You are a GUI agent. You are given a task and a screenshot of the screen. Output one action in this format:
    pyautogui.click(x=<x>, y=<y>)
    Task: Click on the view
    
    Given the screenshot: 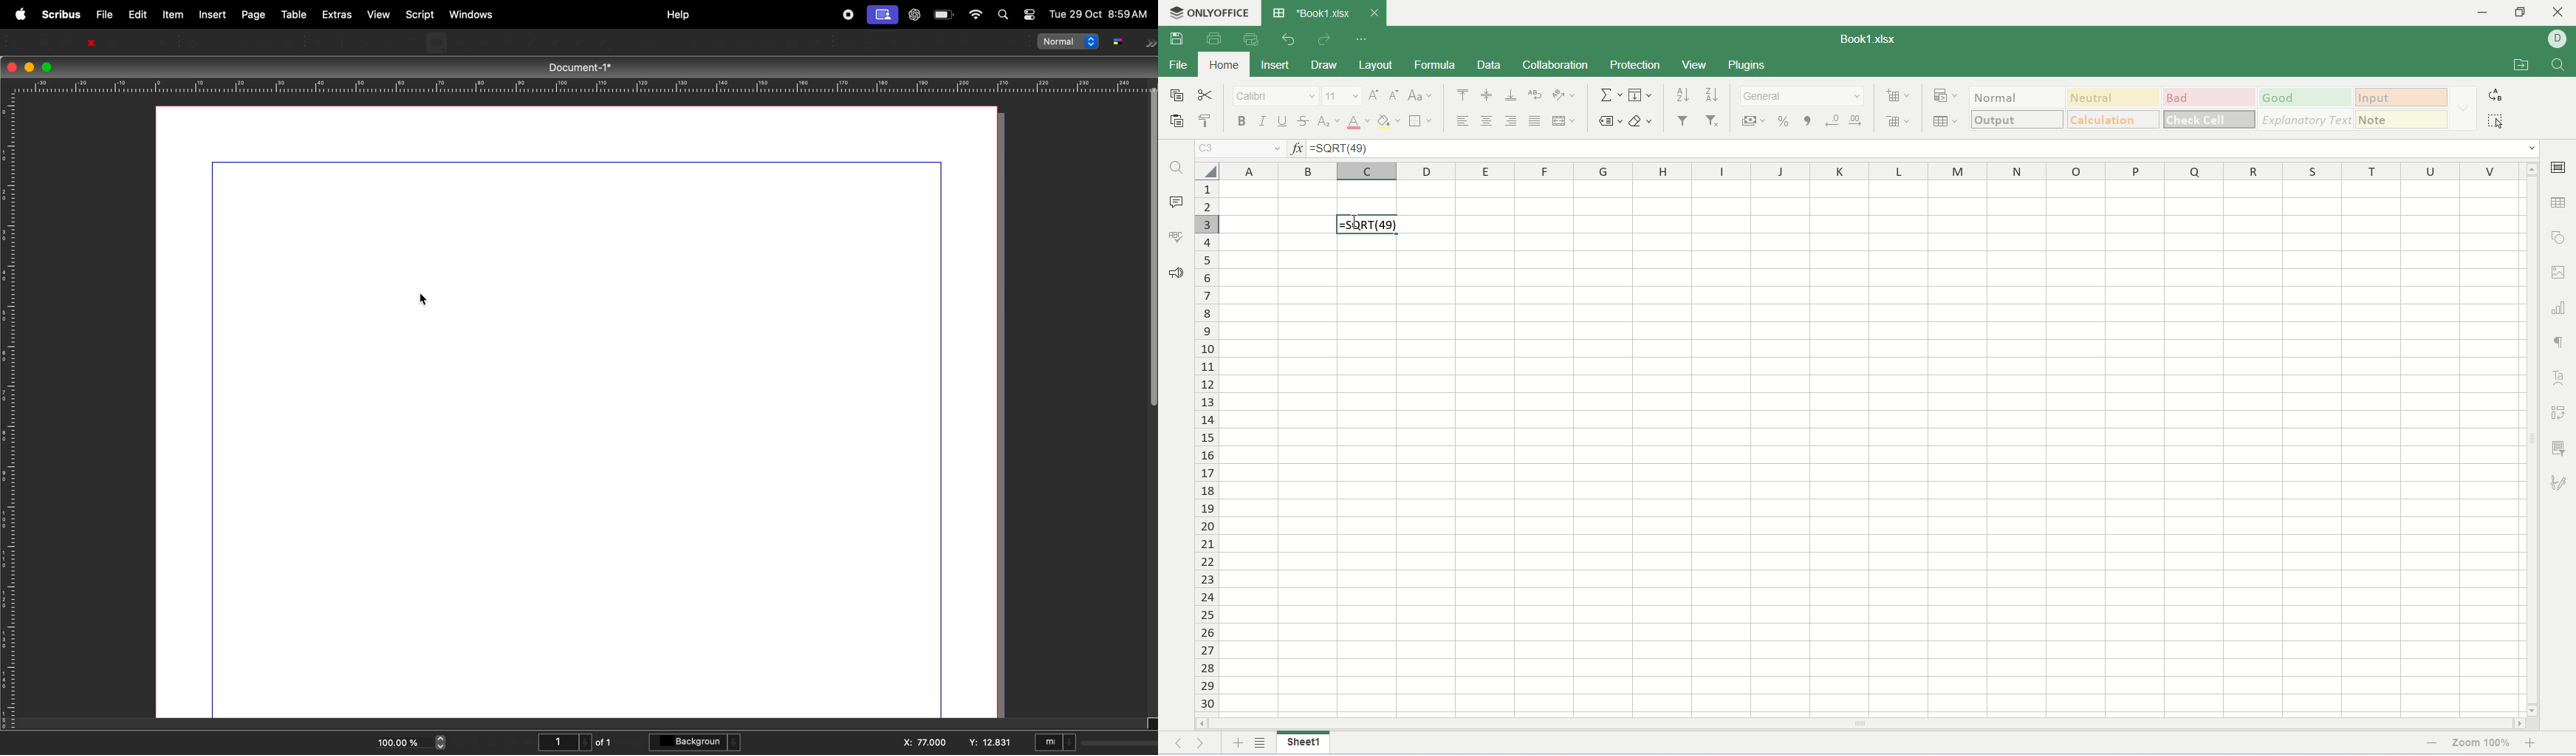 What is the action you would take?
    pyautogui.click(x=381, y=16)
    